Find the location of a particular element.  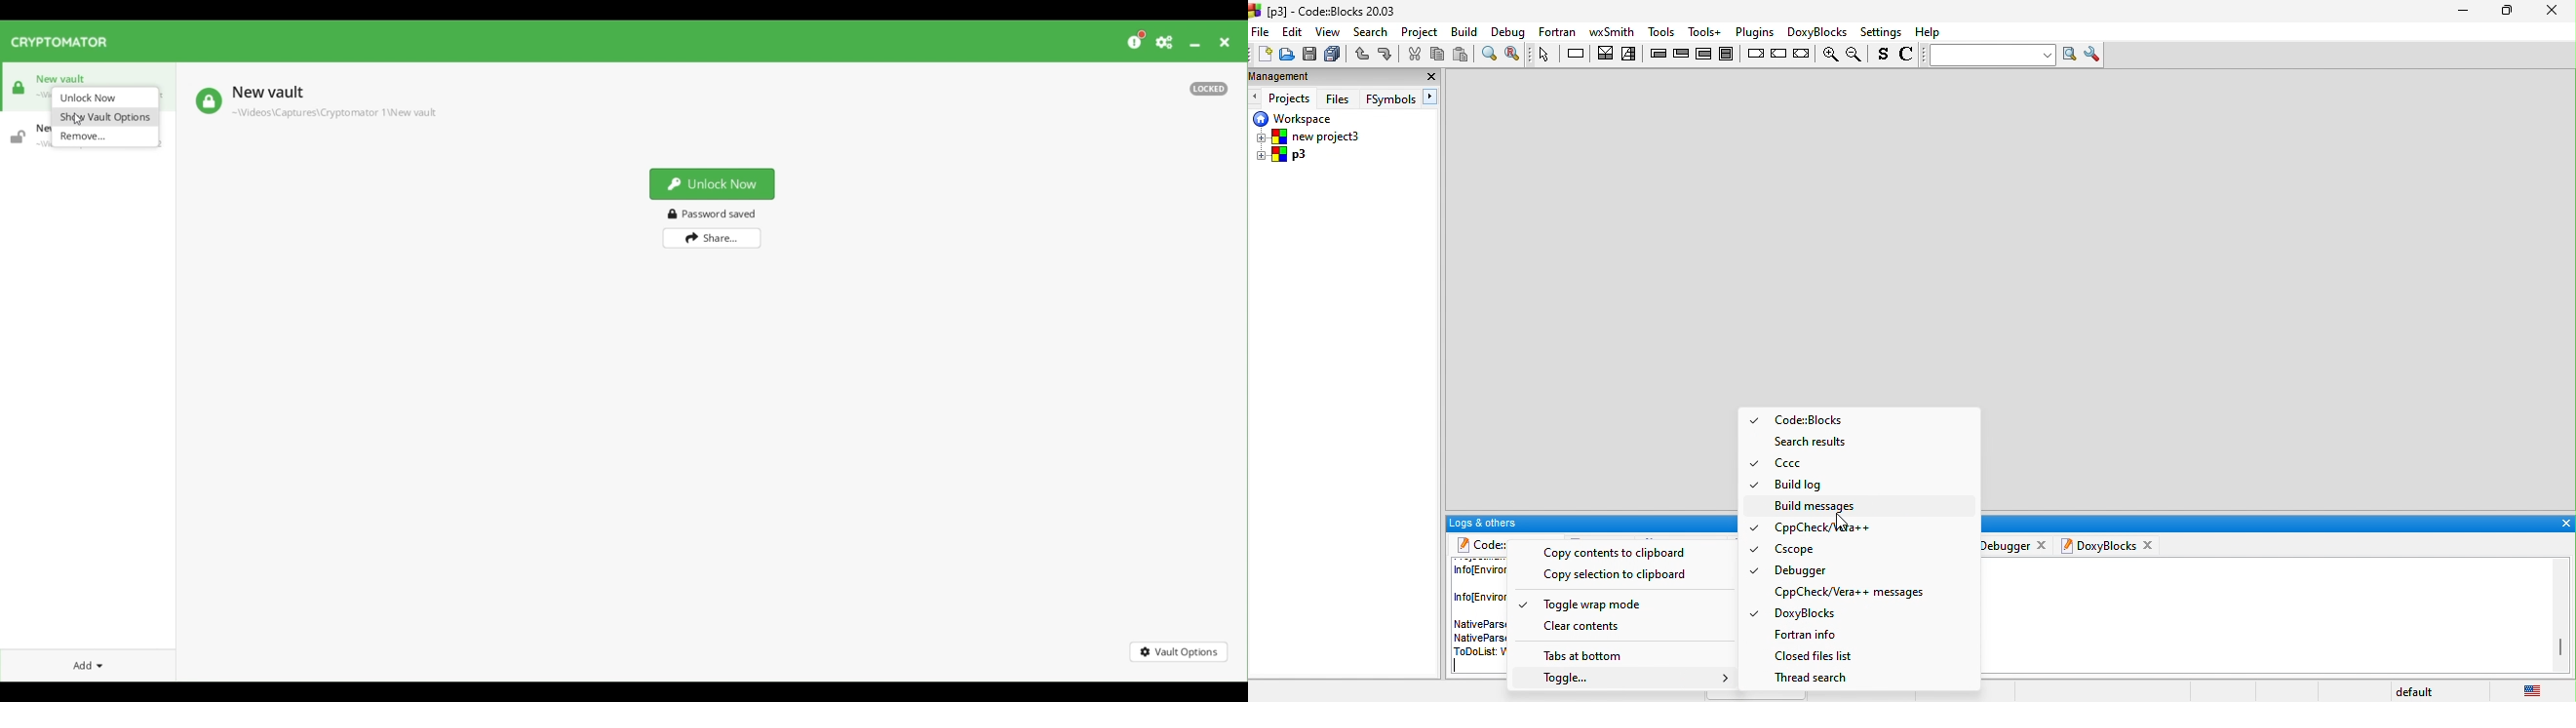

return instruction is located at coordinates (1803, 55).